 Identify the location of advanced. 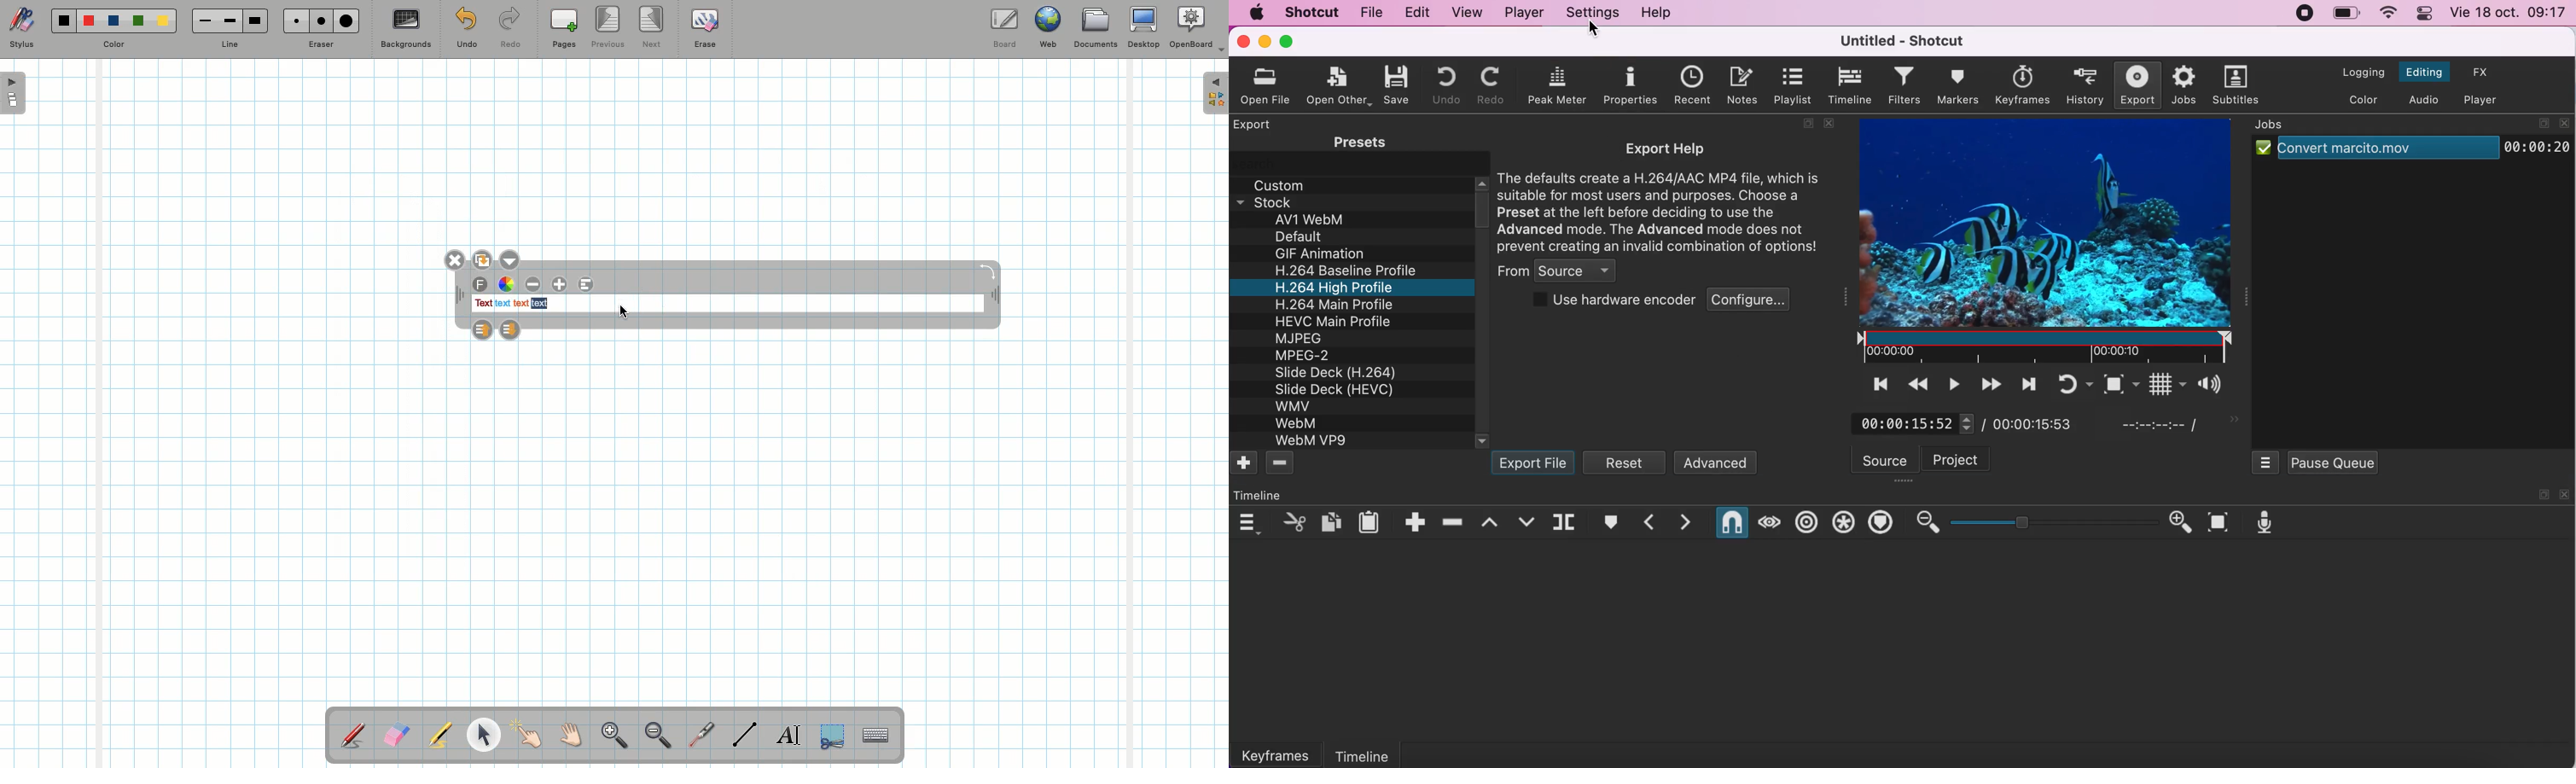
(1718, 462).